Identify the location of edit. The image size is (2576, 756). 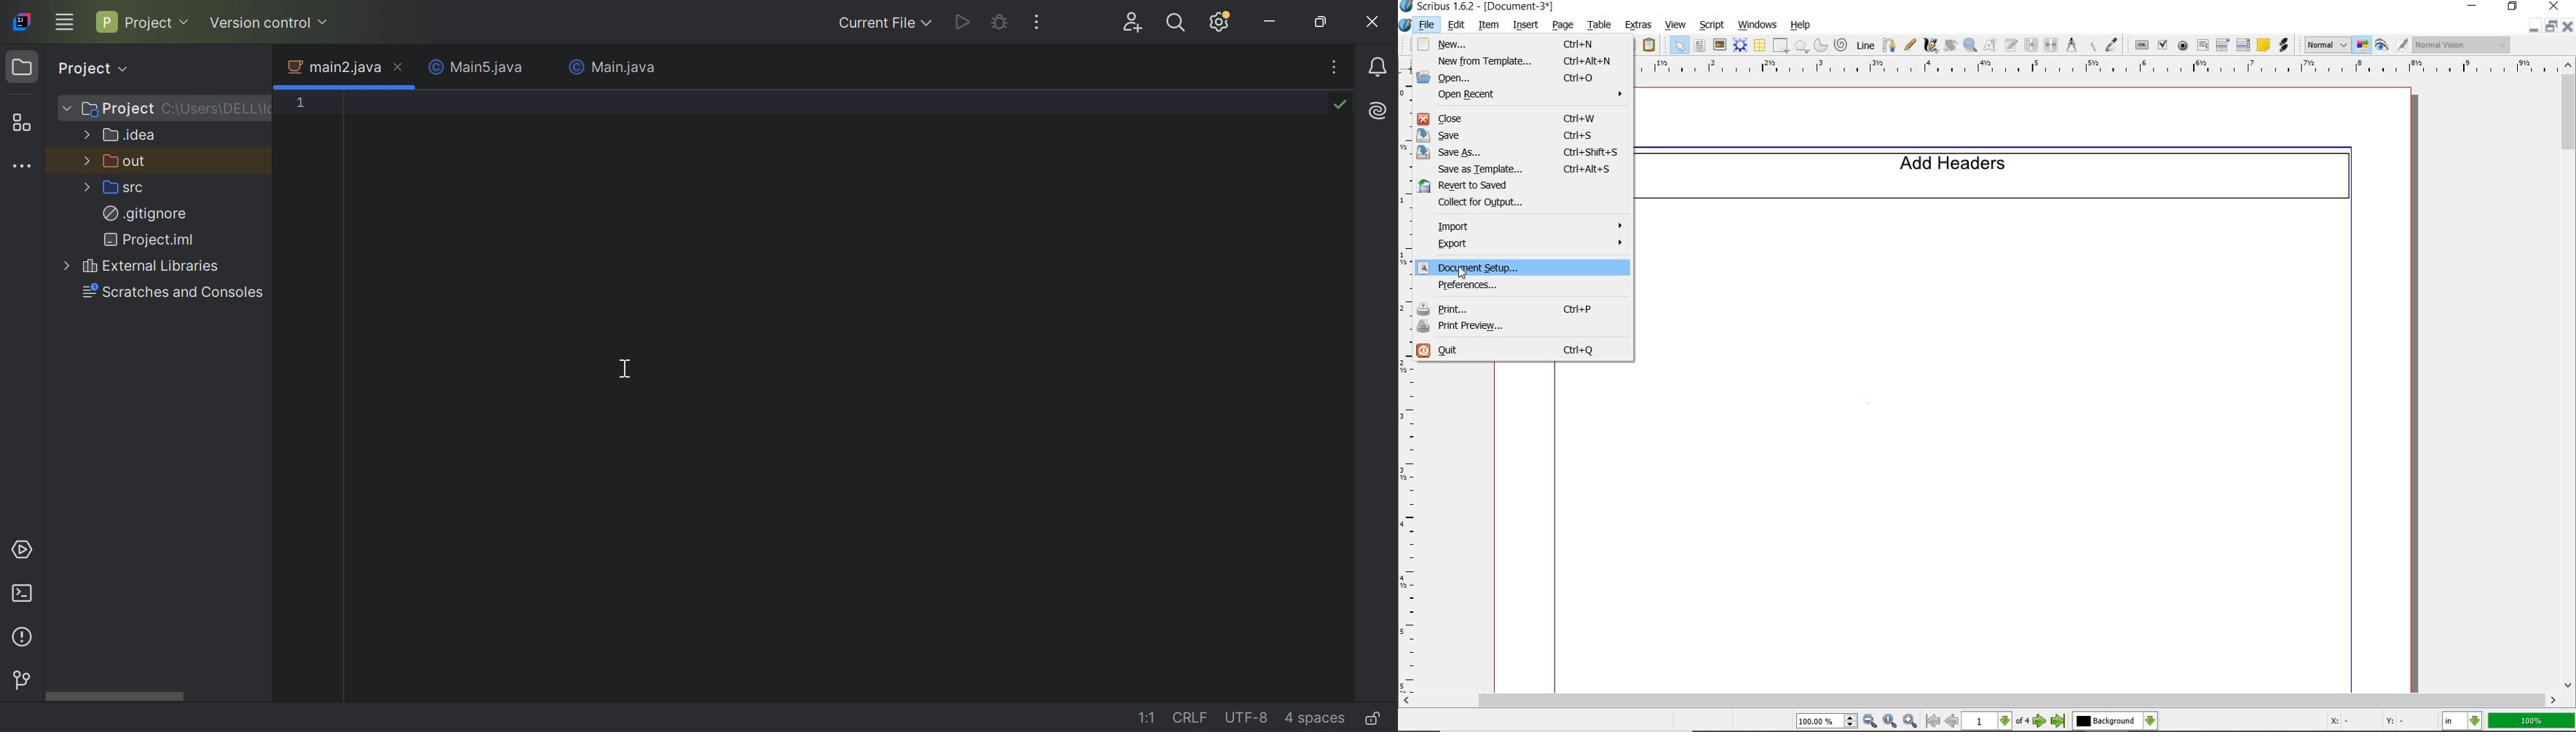
(1455, 25).